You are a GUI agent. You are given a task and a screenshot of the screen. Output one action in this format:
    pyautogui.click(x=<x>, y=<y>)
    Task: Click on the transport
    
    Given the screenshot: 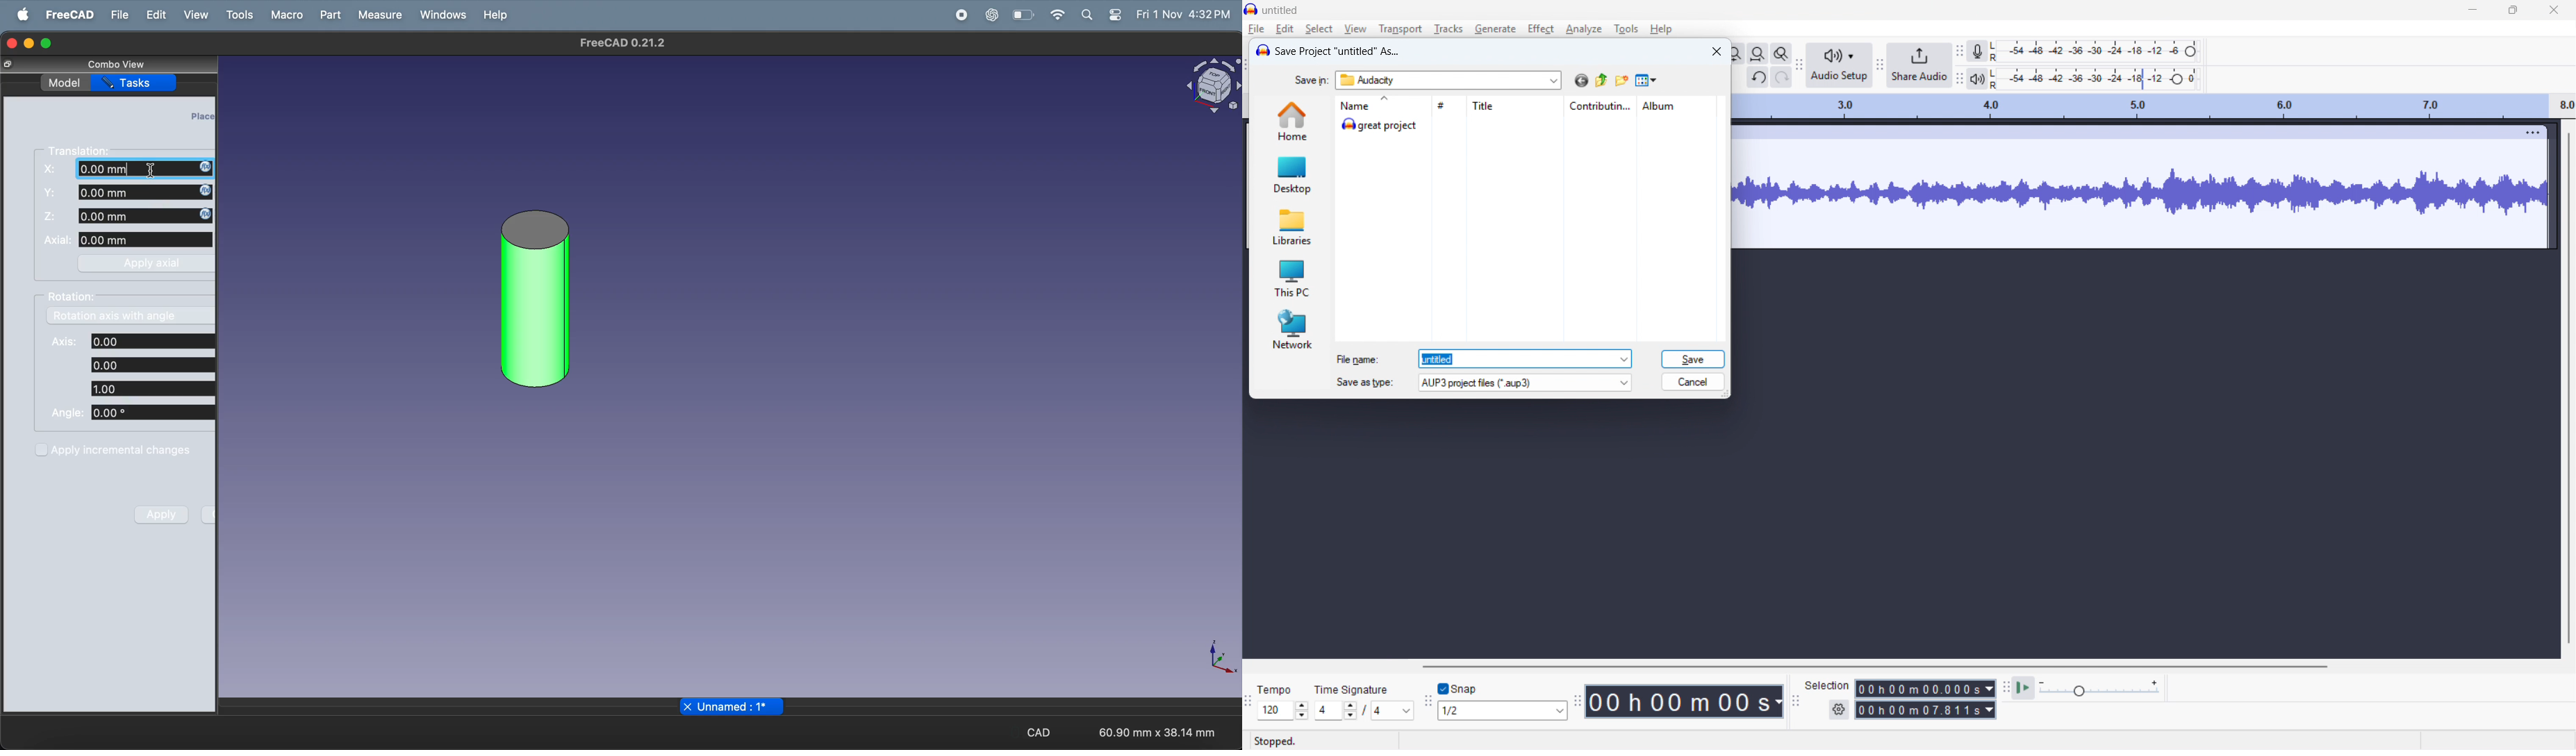 What is the action you would take?
    pyautogui.click(x=1401, y=29)
    